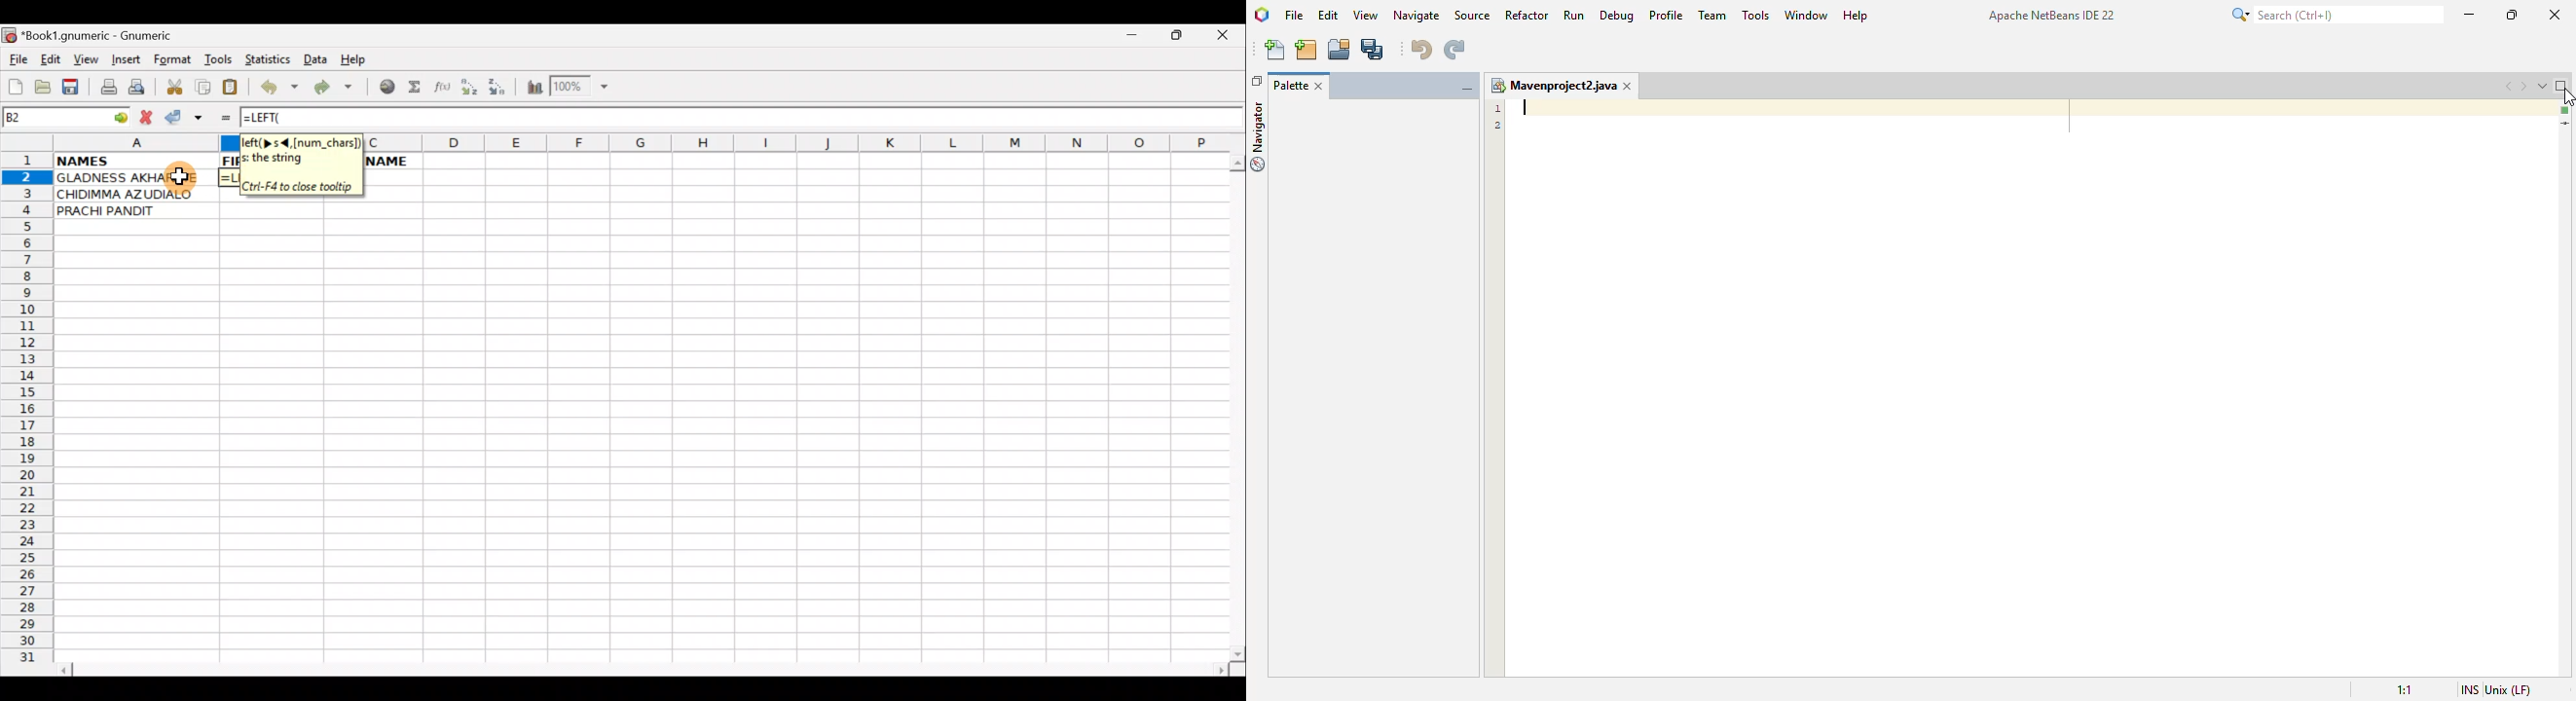 The height and width of the screenshot is (728, 2576). I want to click on Copy selection, so click(204, 86).